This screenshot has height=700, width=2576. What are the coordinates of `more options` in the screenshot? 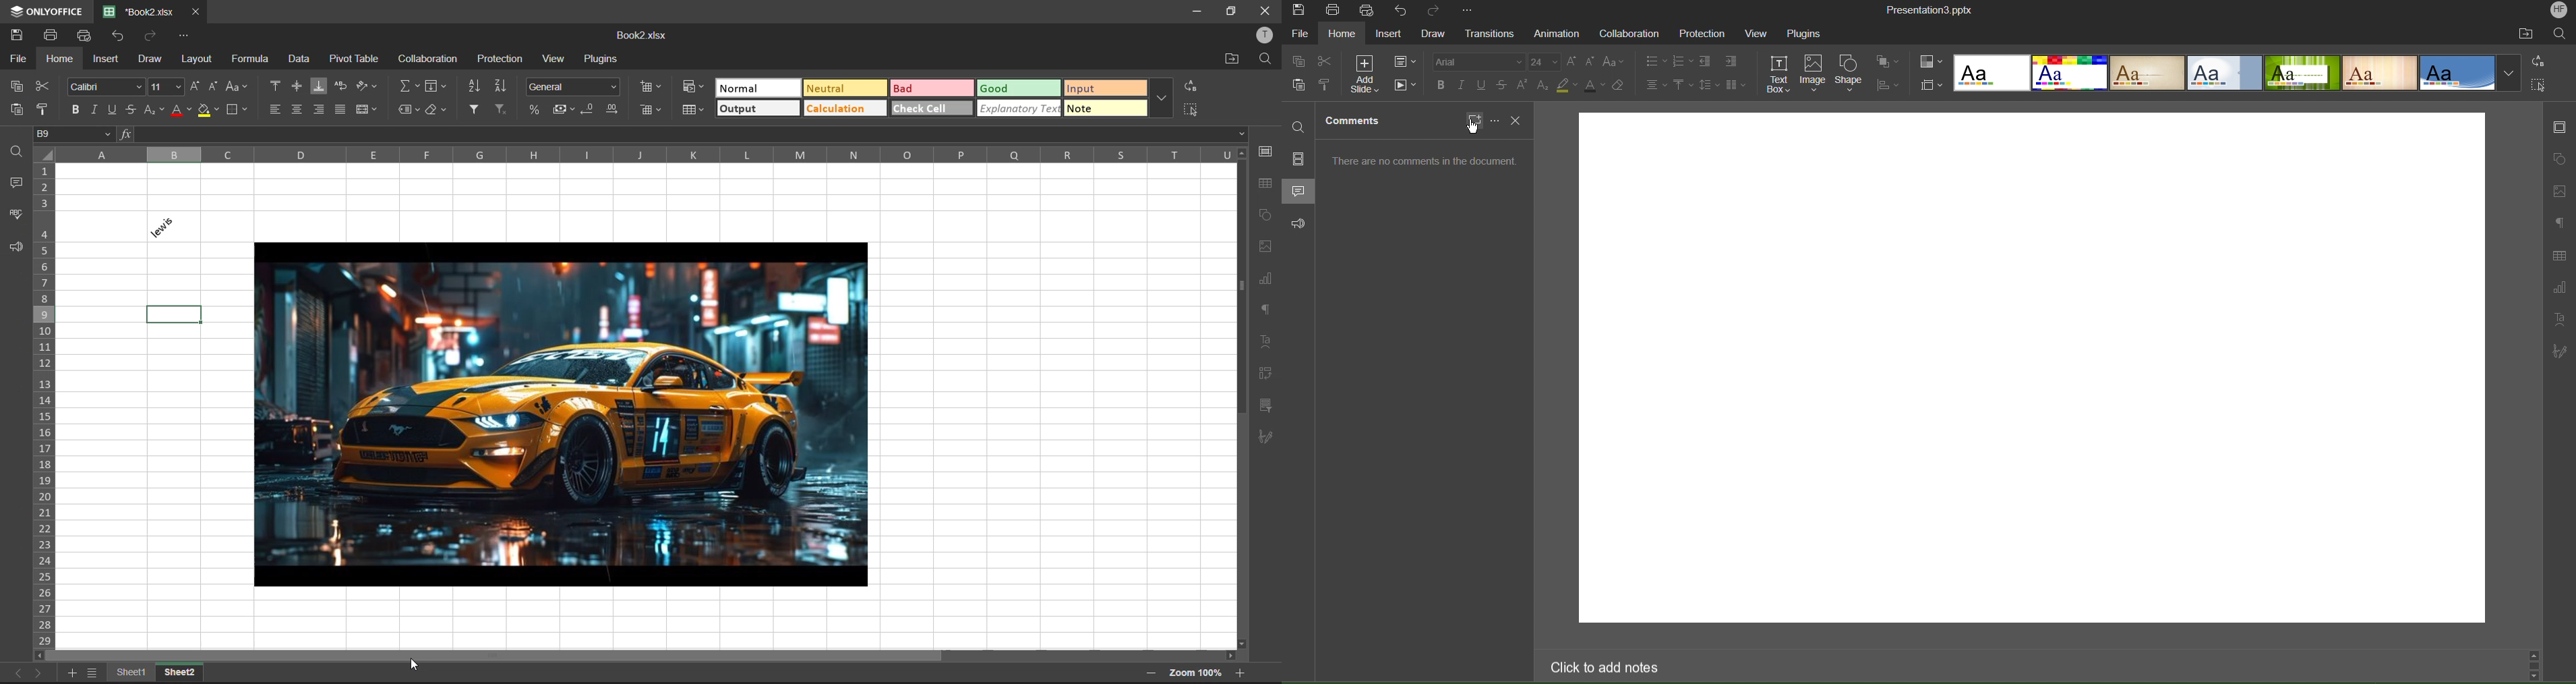 It's located at (1160, 100).